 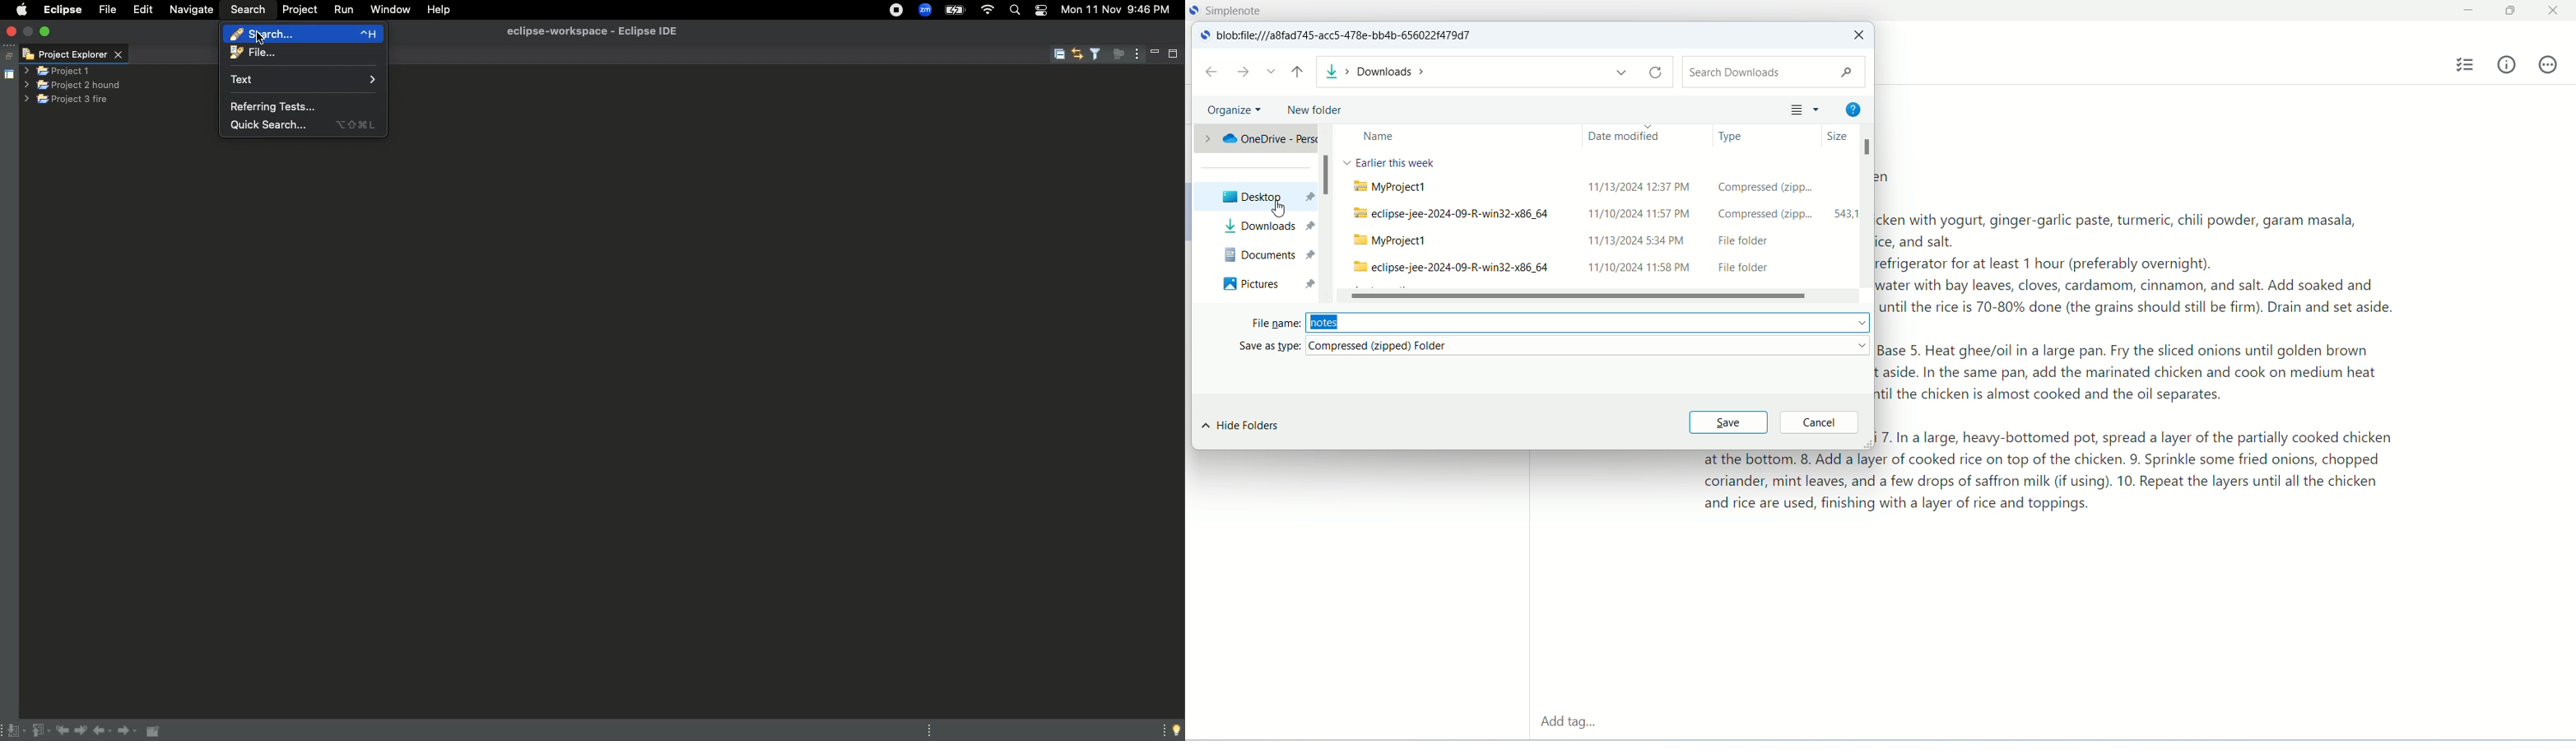 What do you see at coordinates (40, 731) in the screenshot?
I see `Previous annotation` at bounding box center [40, 731].